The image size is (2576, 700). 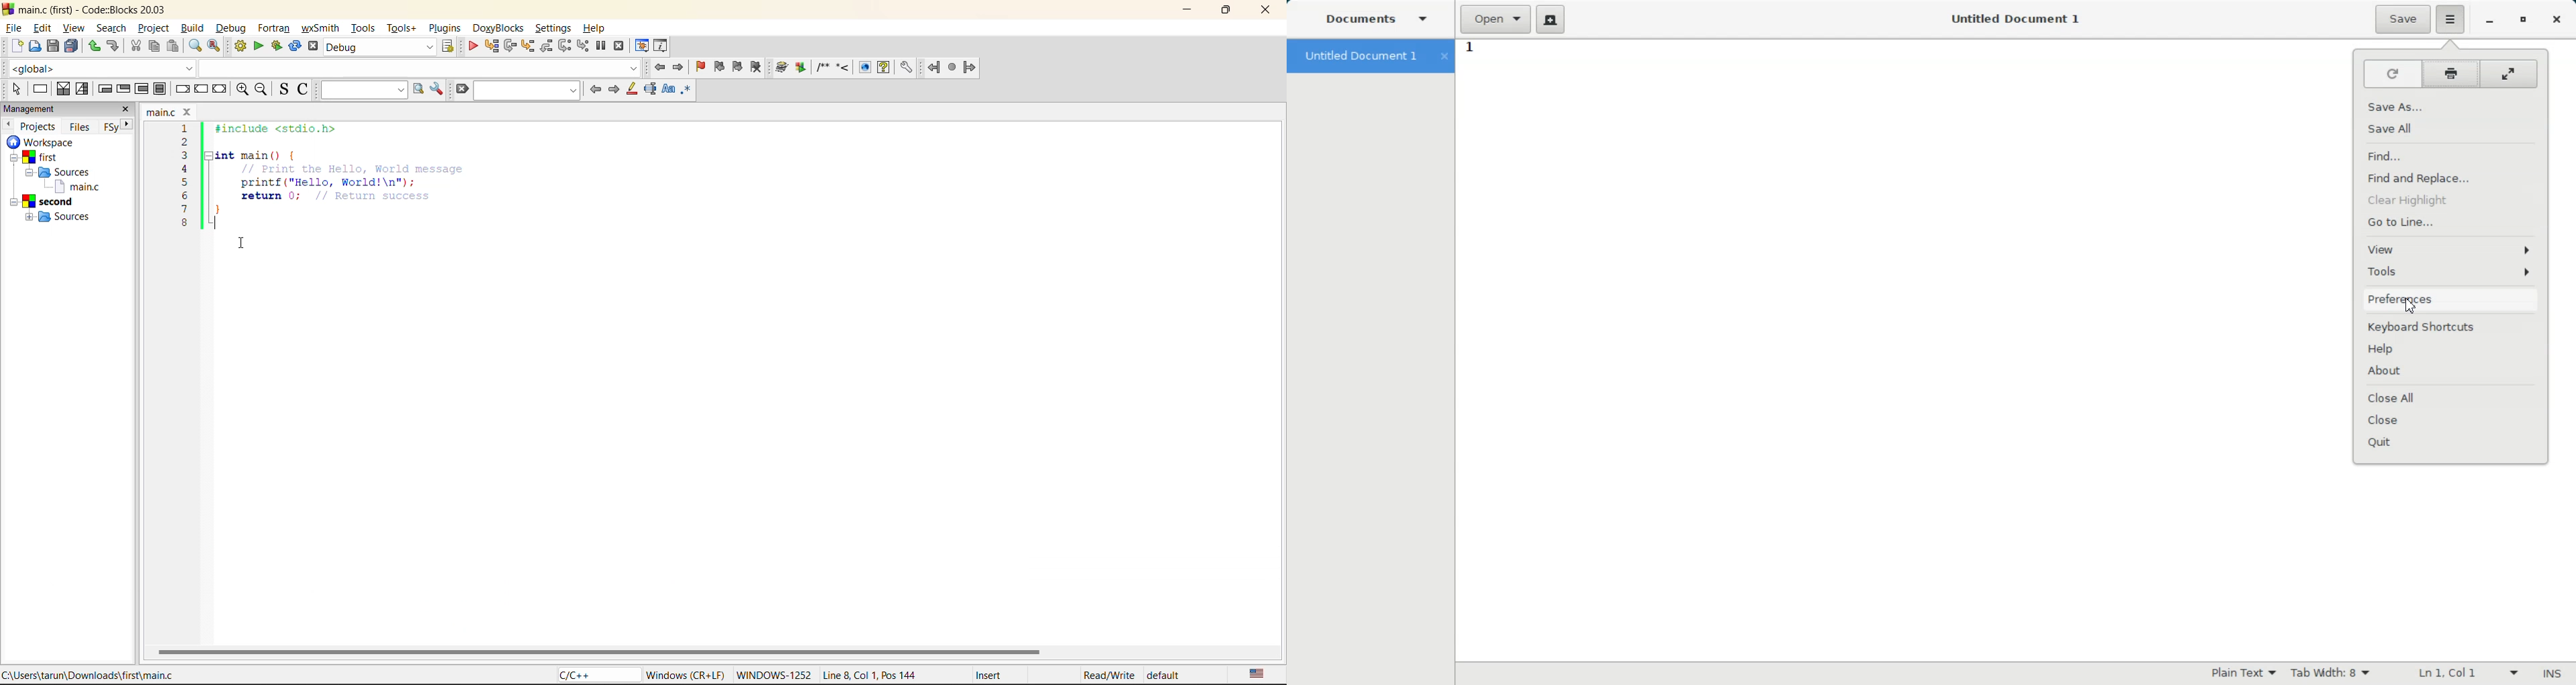 I want to click on Quit, so click(x=2452, y=446).